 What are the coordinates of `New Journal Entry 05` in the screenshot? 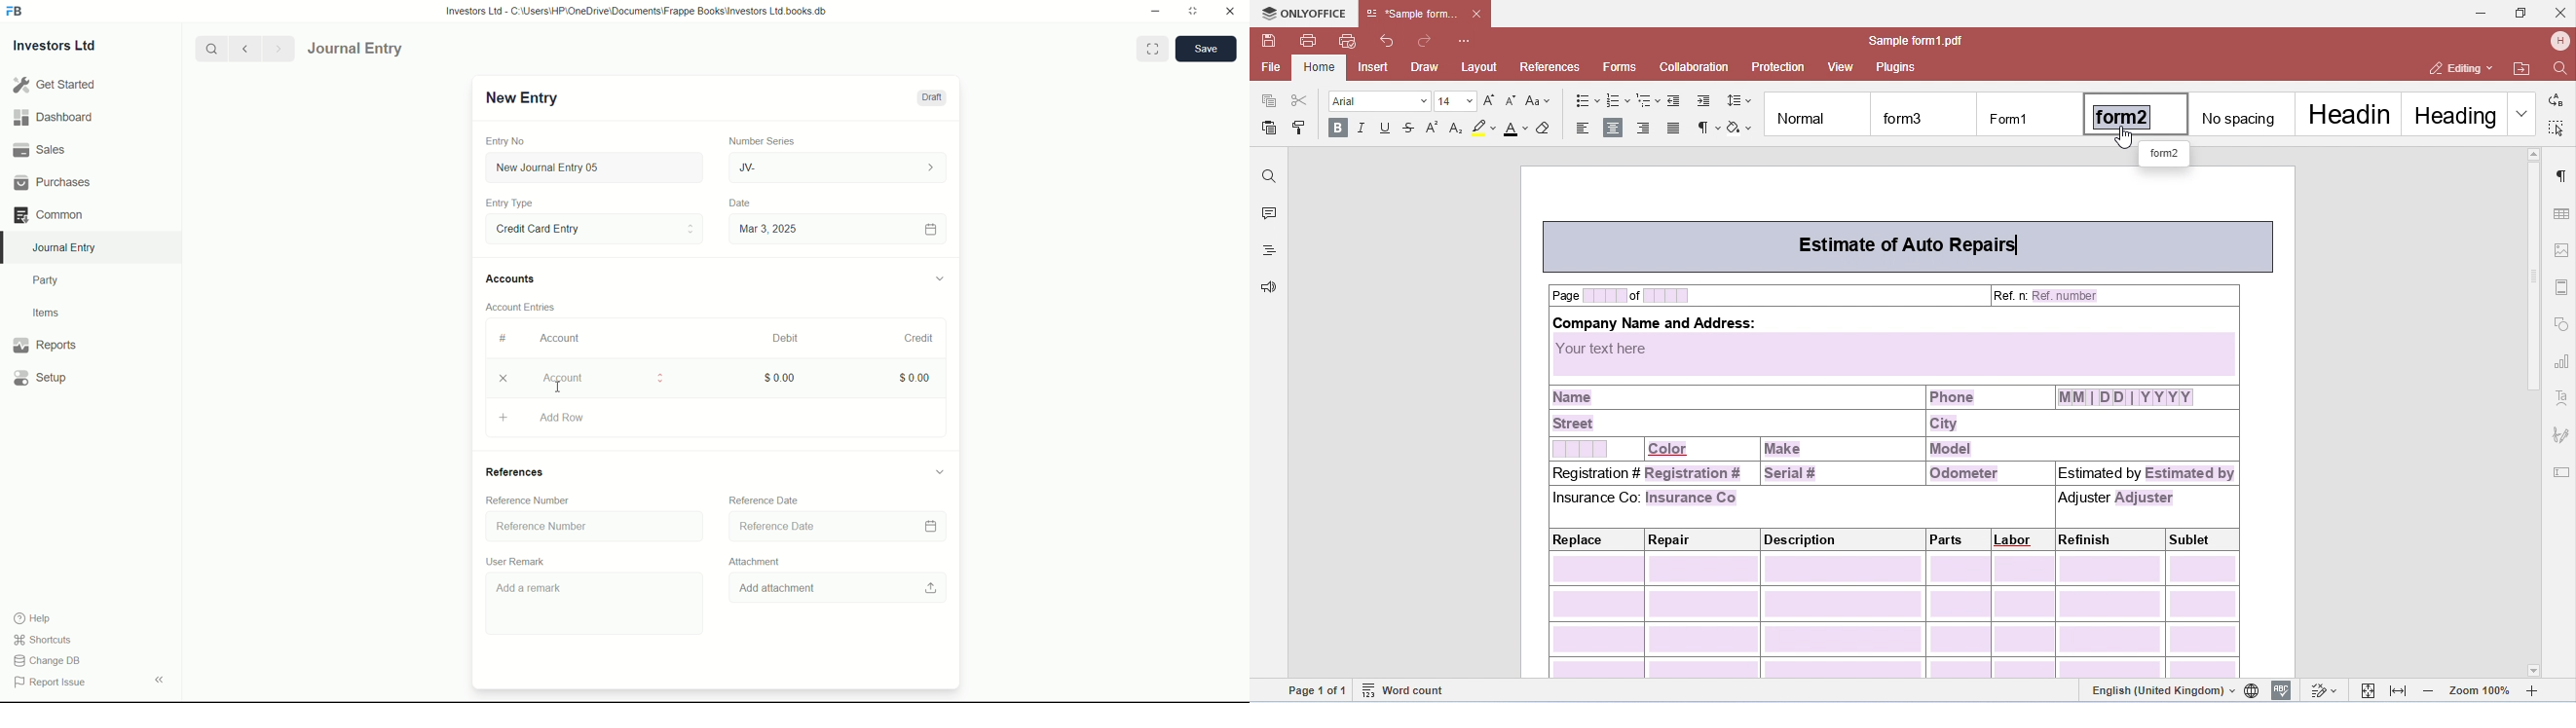 It's located at (596, 168).